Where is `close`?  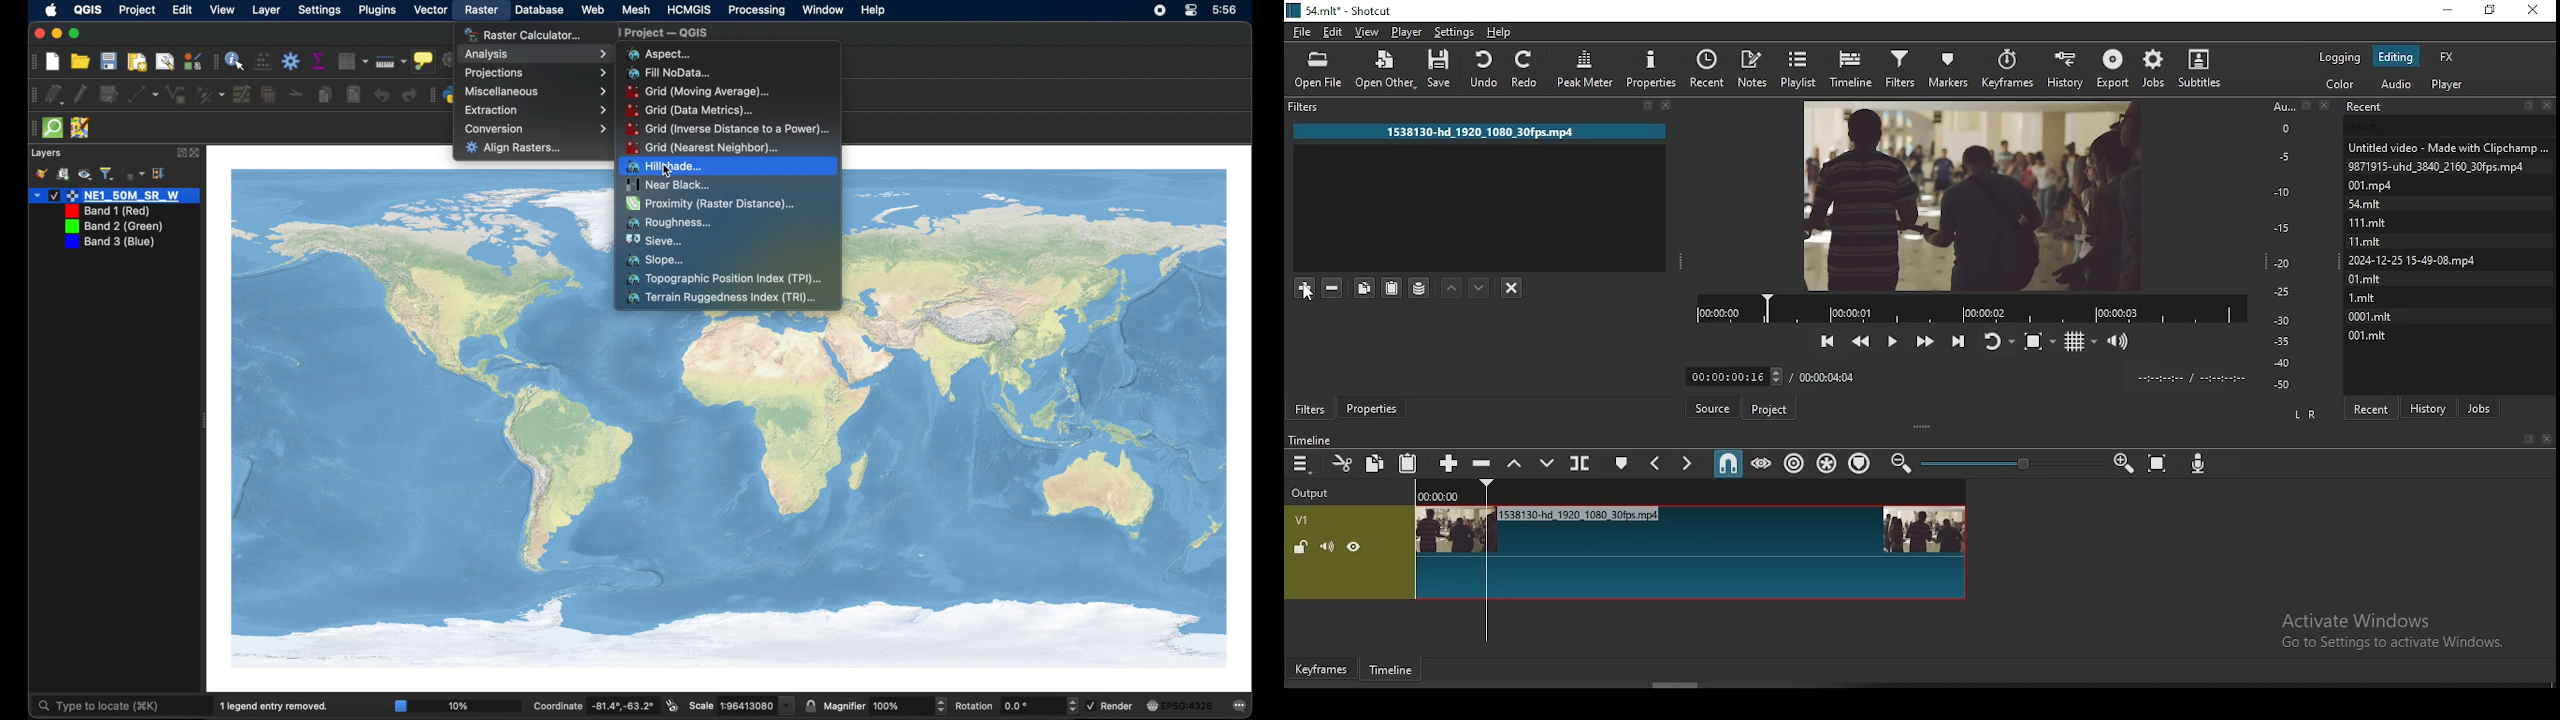
close is located at coordinates (2550, 440).